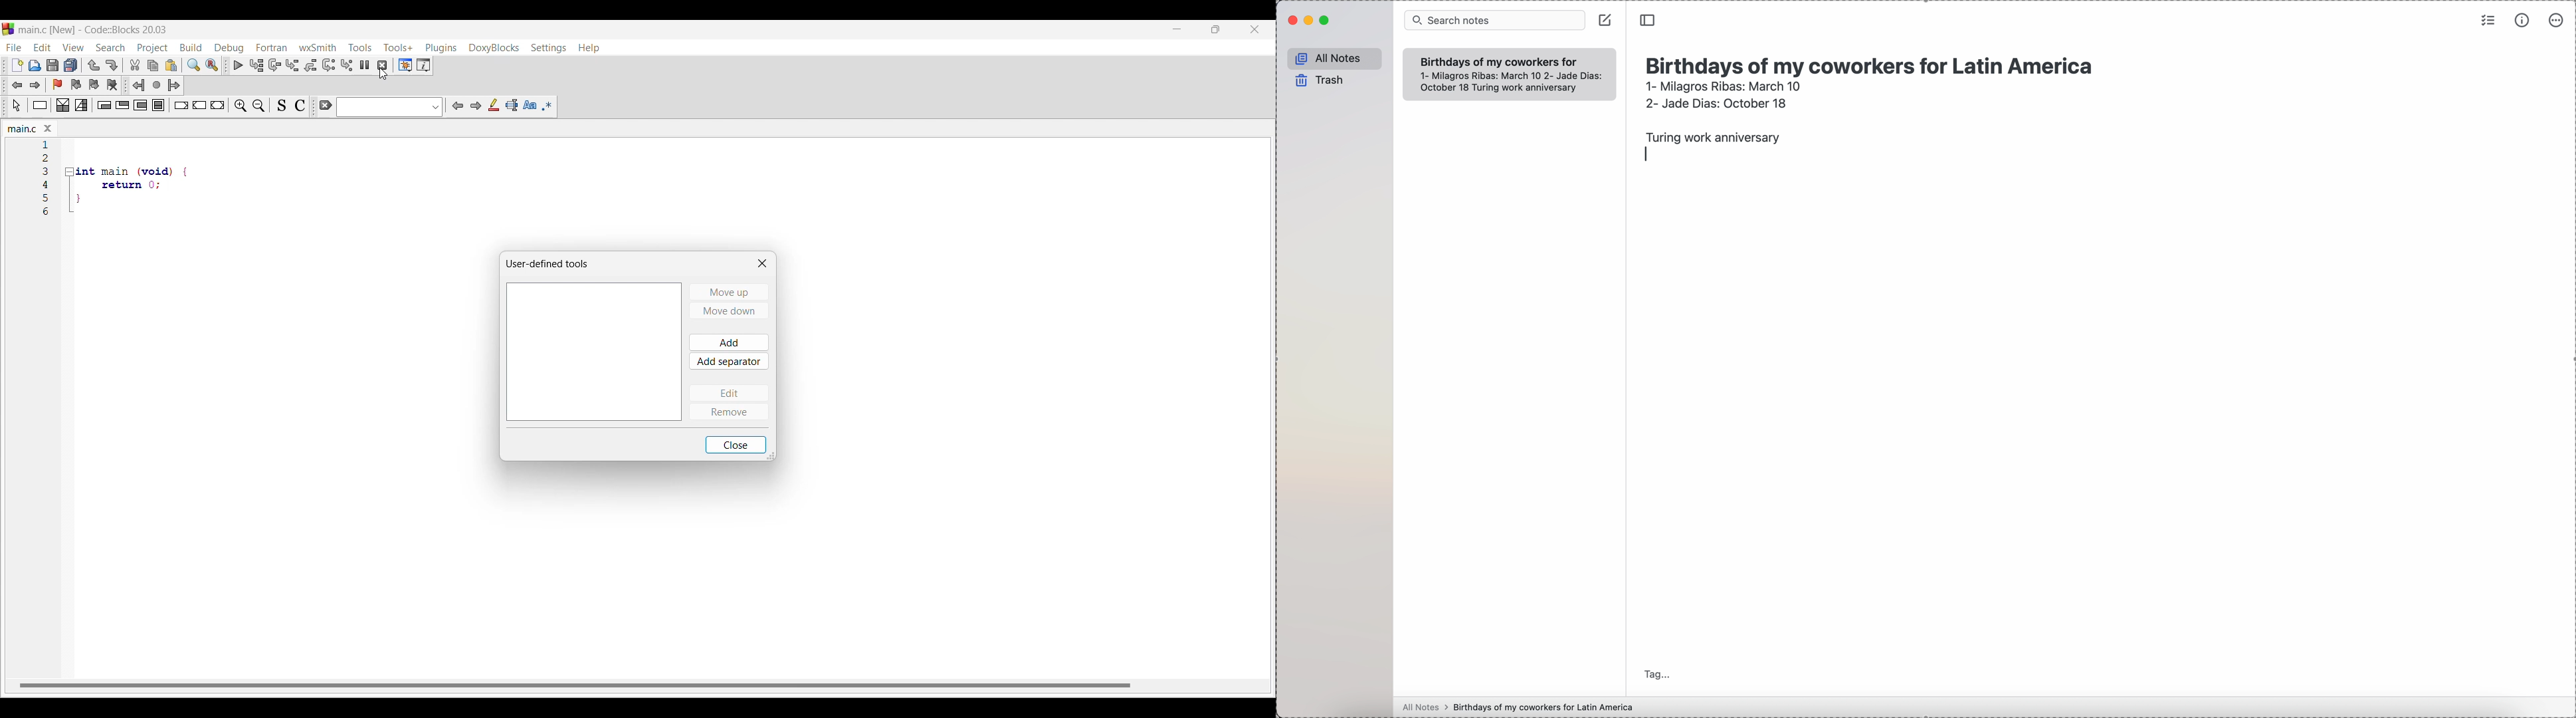 This screenshot has width=2576, height=728. Describe the element at coordinates (1335, 59) in the screenshot. I see `all notes` at that location.